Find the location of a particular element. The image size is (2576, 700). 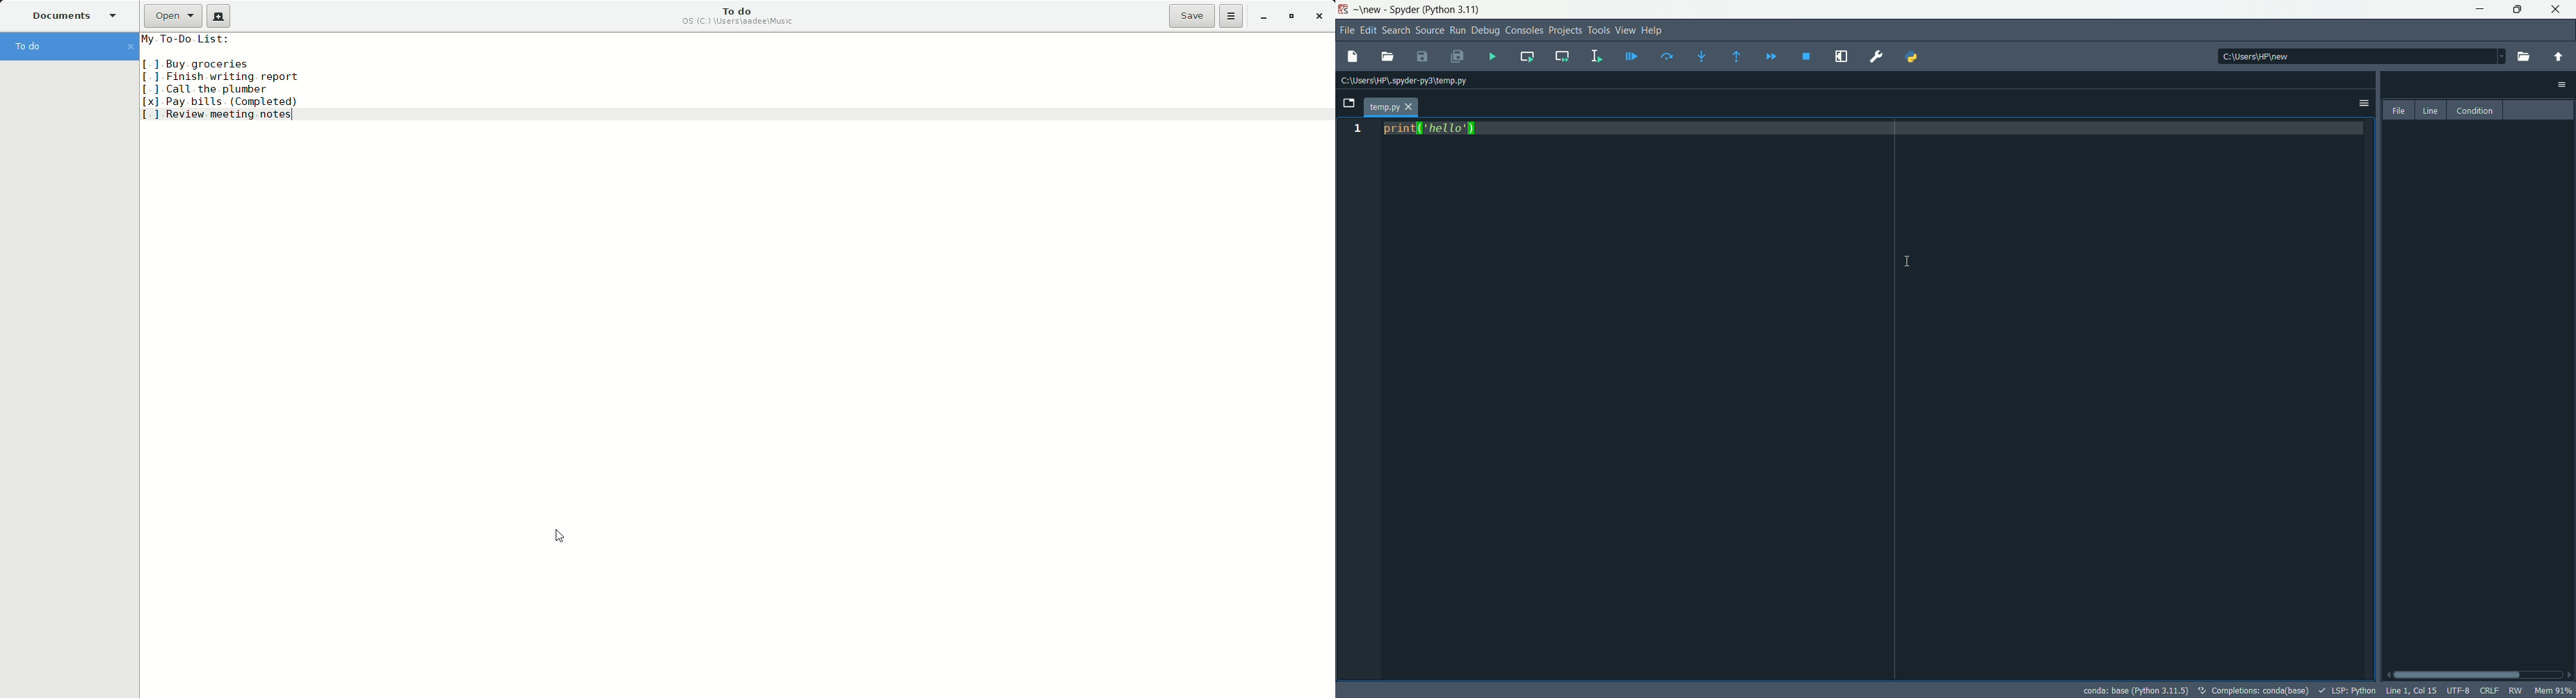

minimize is located at coordinates (2484, 10).